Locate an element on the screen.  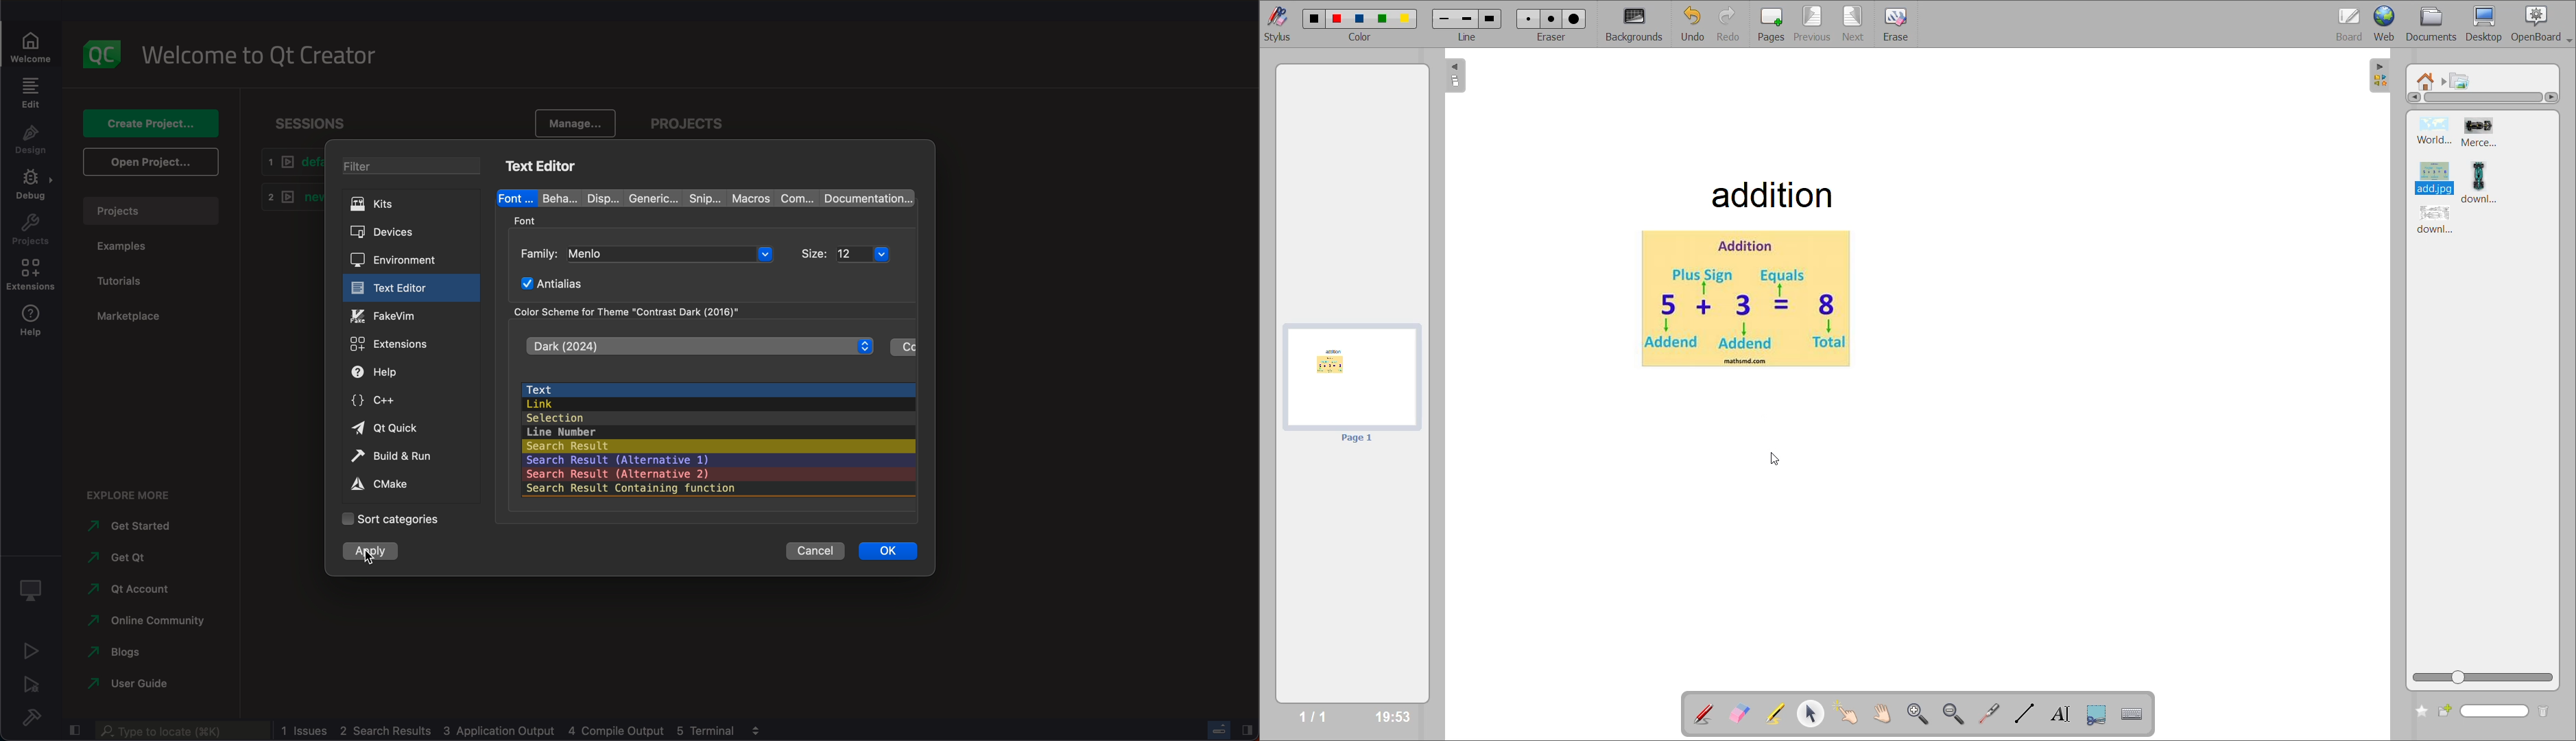
font is located at coordinates (530, 219).